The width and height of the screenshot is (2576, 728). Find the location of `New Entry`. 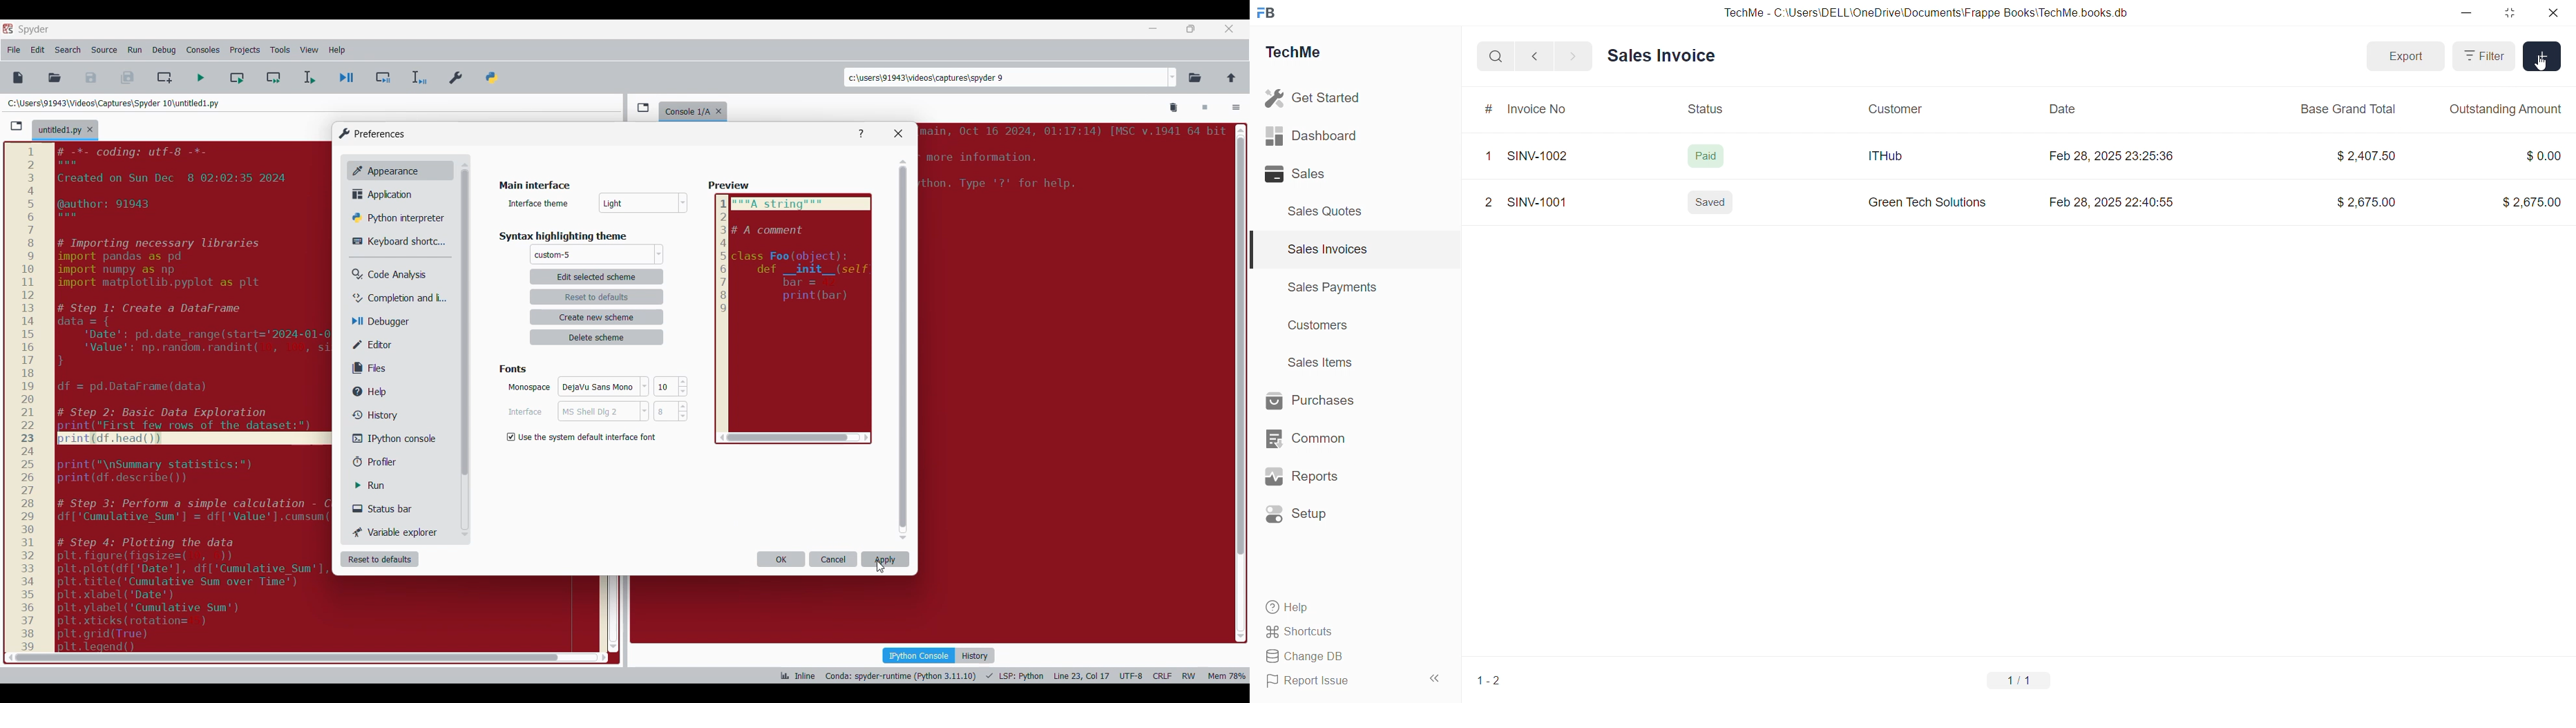

New Entry is located at coordinates (2542, 57).